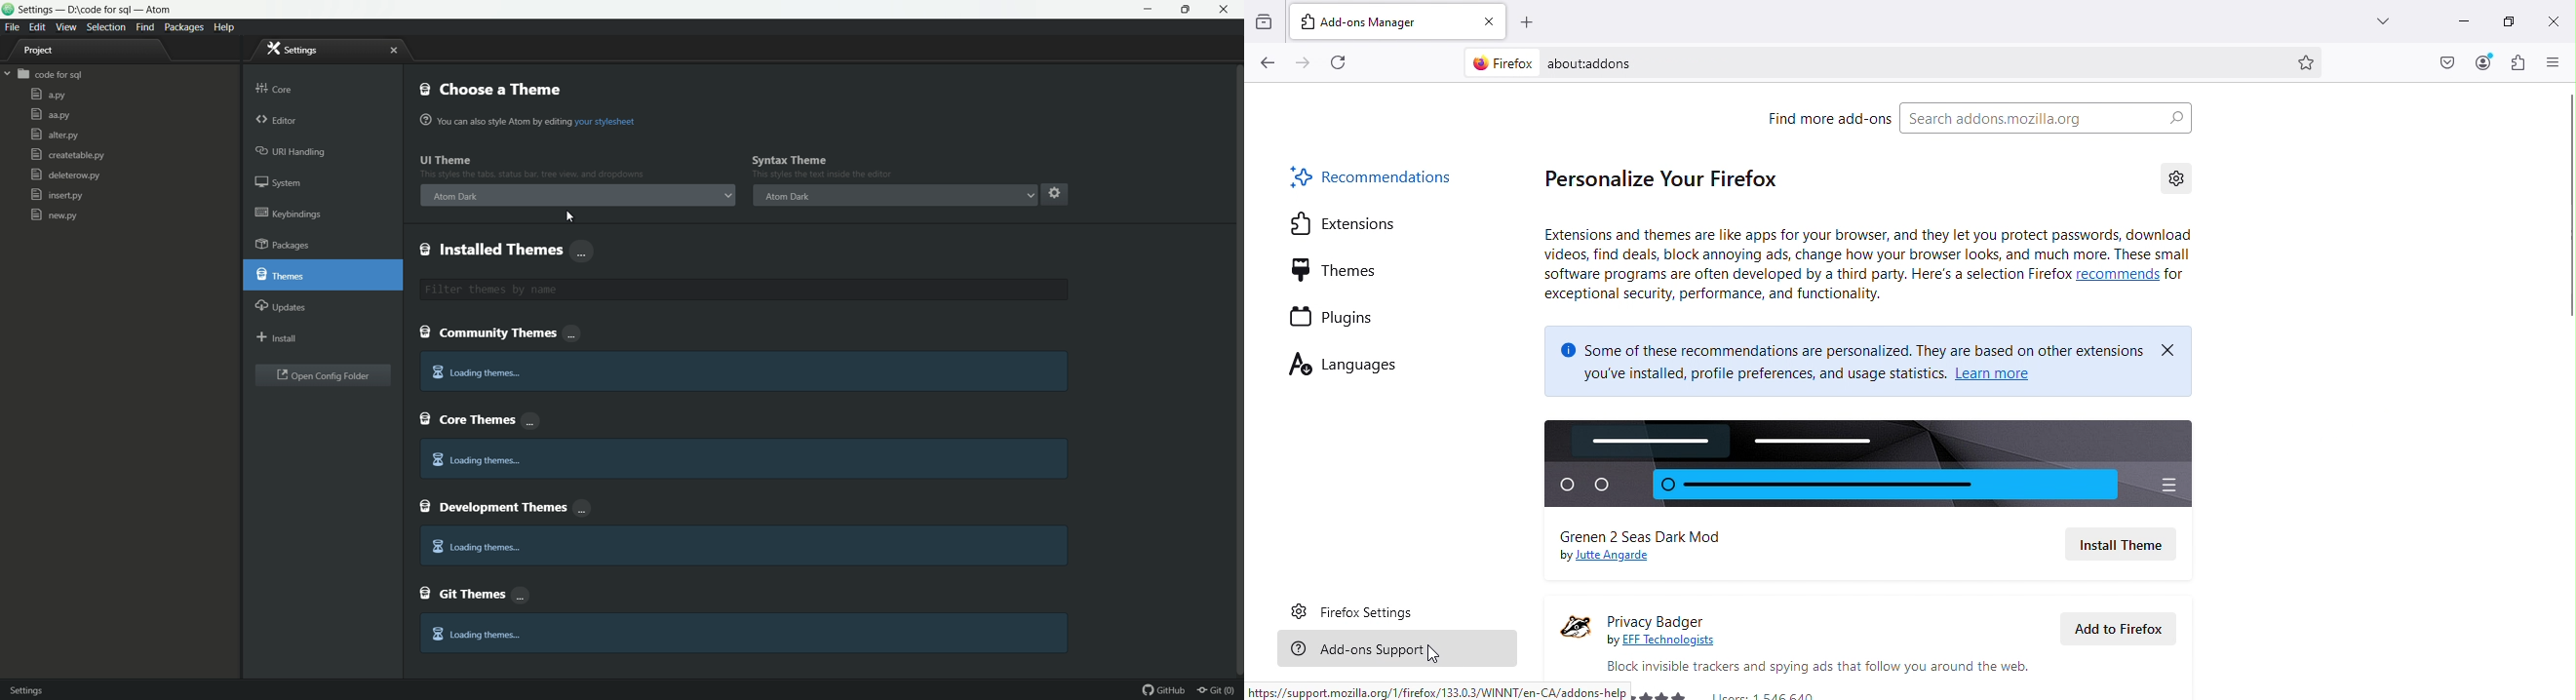 This screenshot has height=700, width=2576. Describe the element at coordinates (2383, 19) in the screenshot. I see `List all tabs` at that location.